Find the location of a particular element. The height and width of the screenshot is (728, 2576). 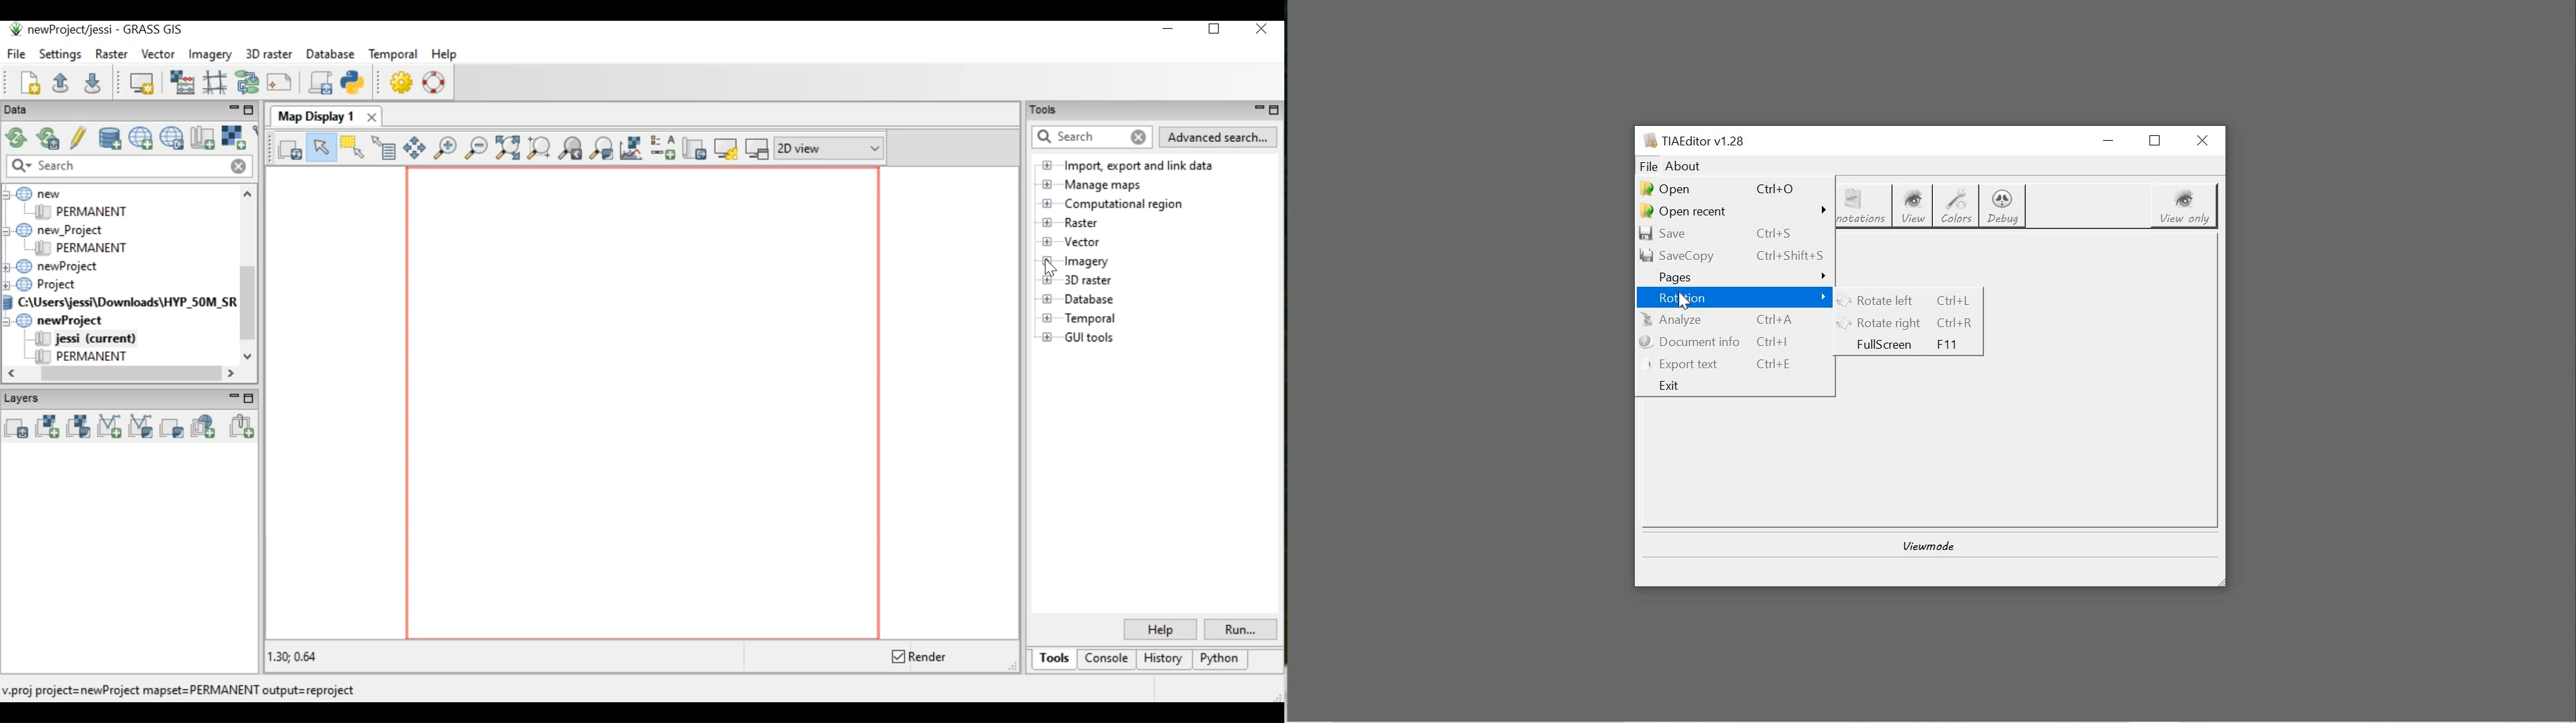

savecopy is located at coordinates (1734, 255).